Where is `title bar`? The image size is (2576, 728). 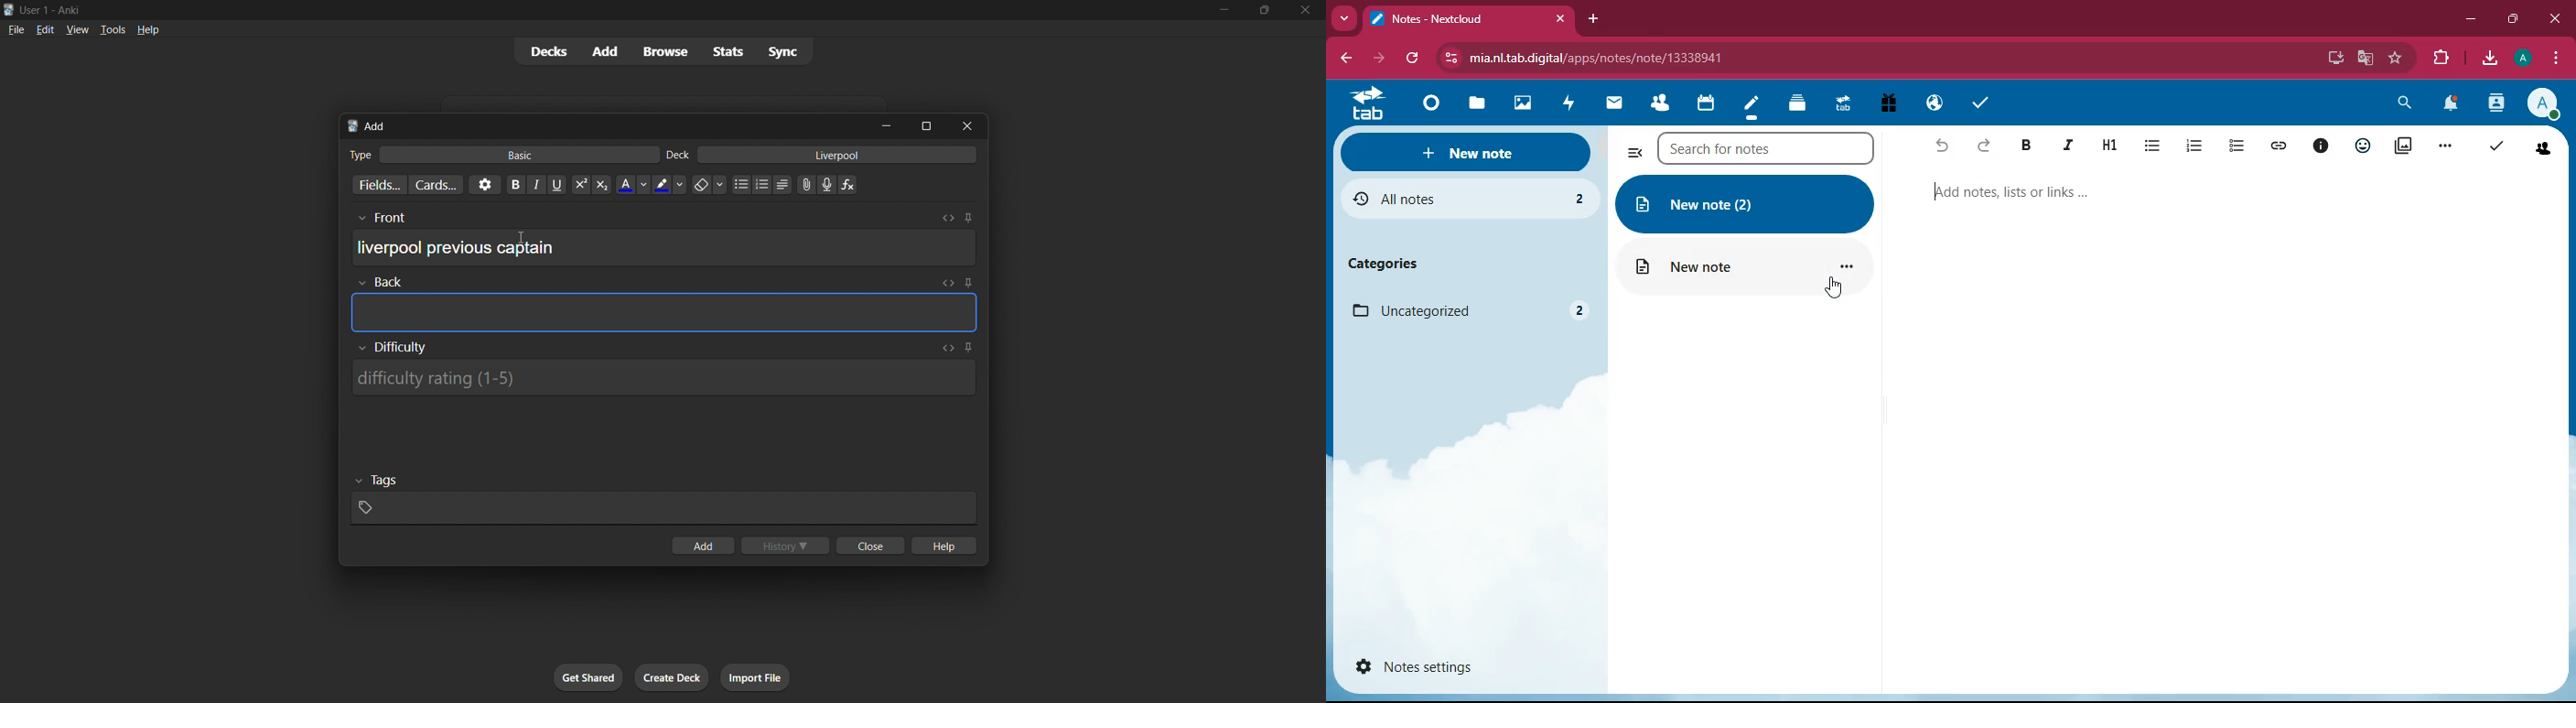 title bar is located at coordinates (598, 8).